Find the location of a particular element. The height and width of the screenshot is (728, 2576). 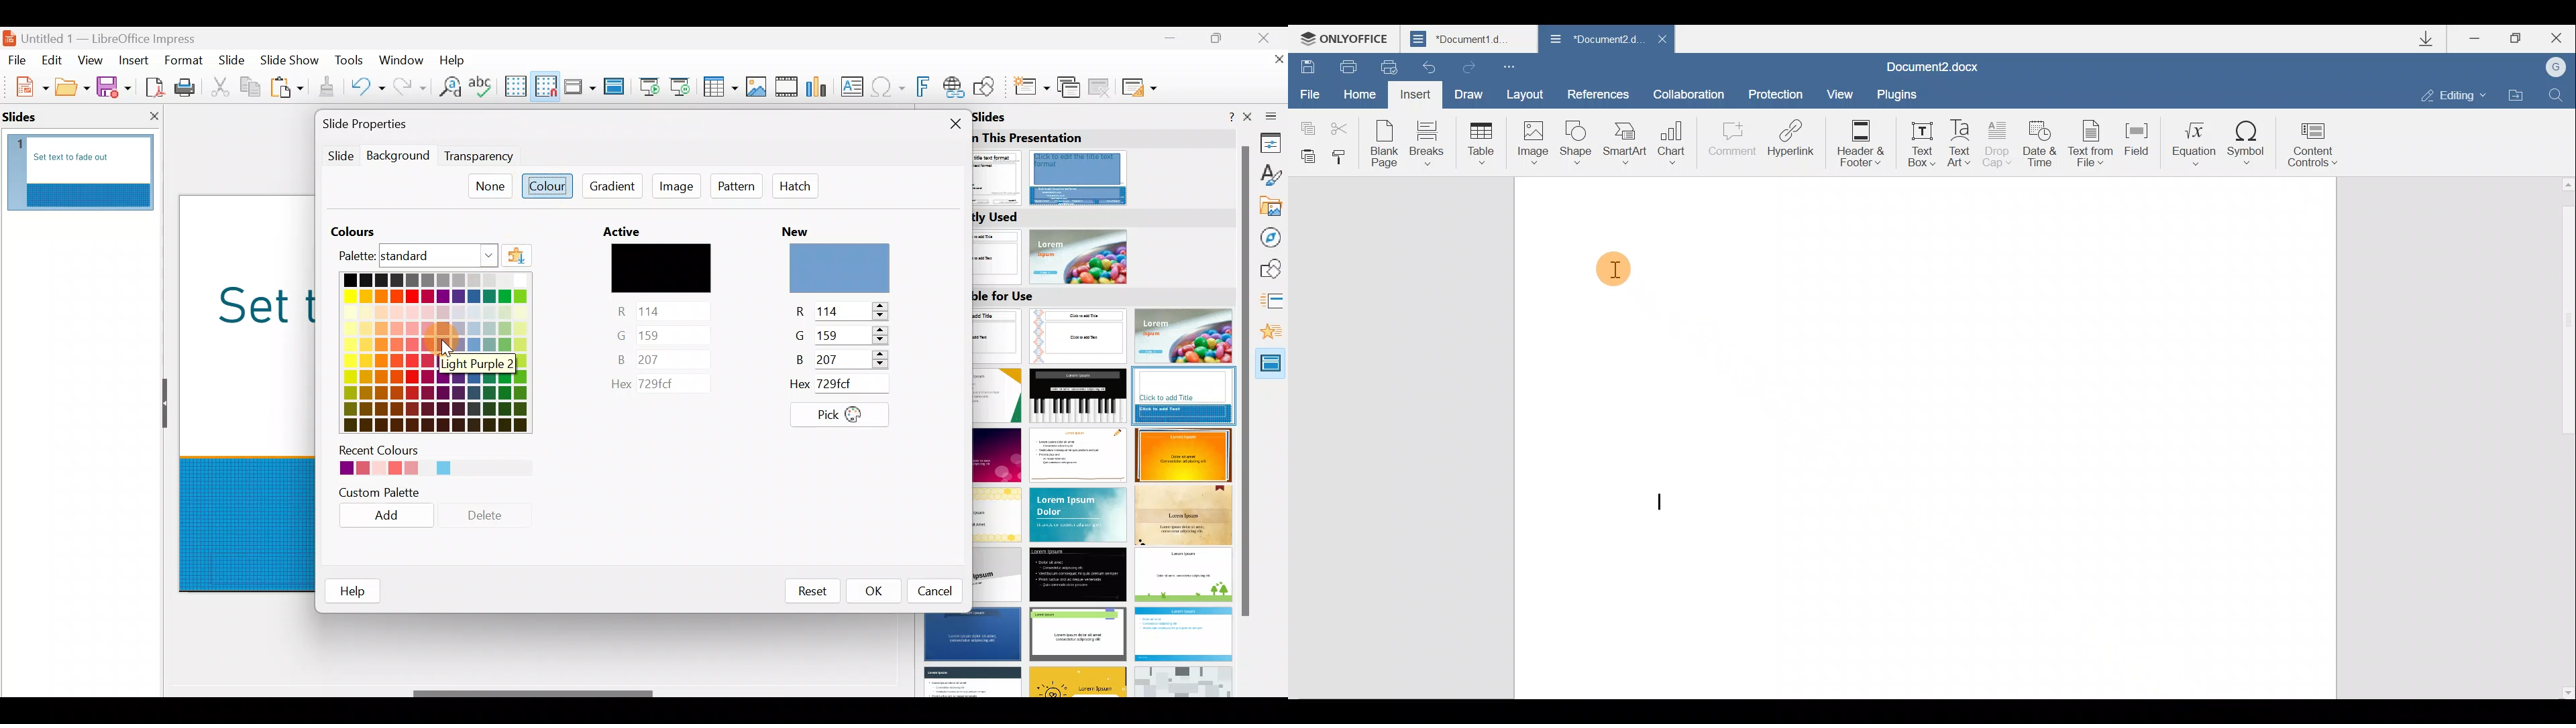

Animation is located at coordinates (1272, 336).